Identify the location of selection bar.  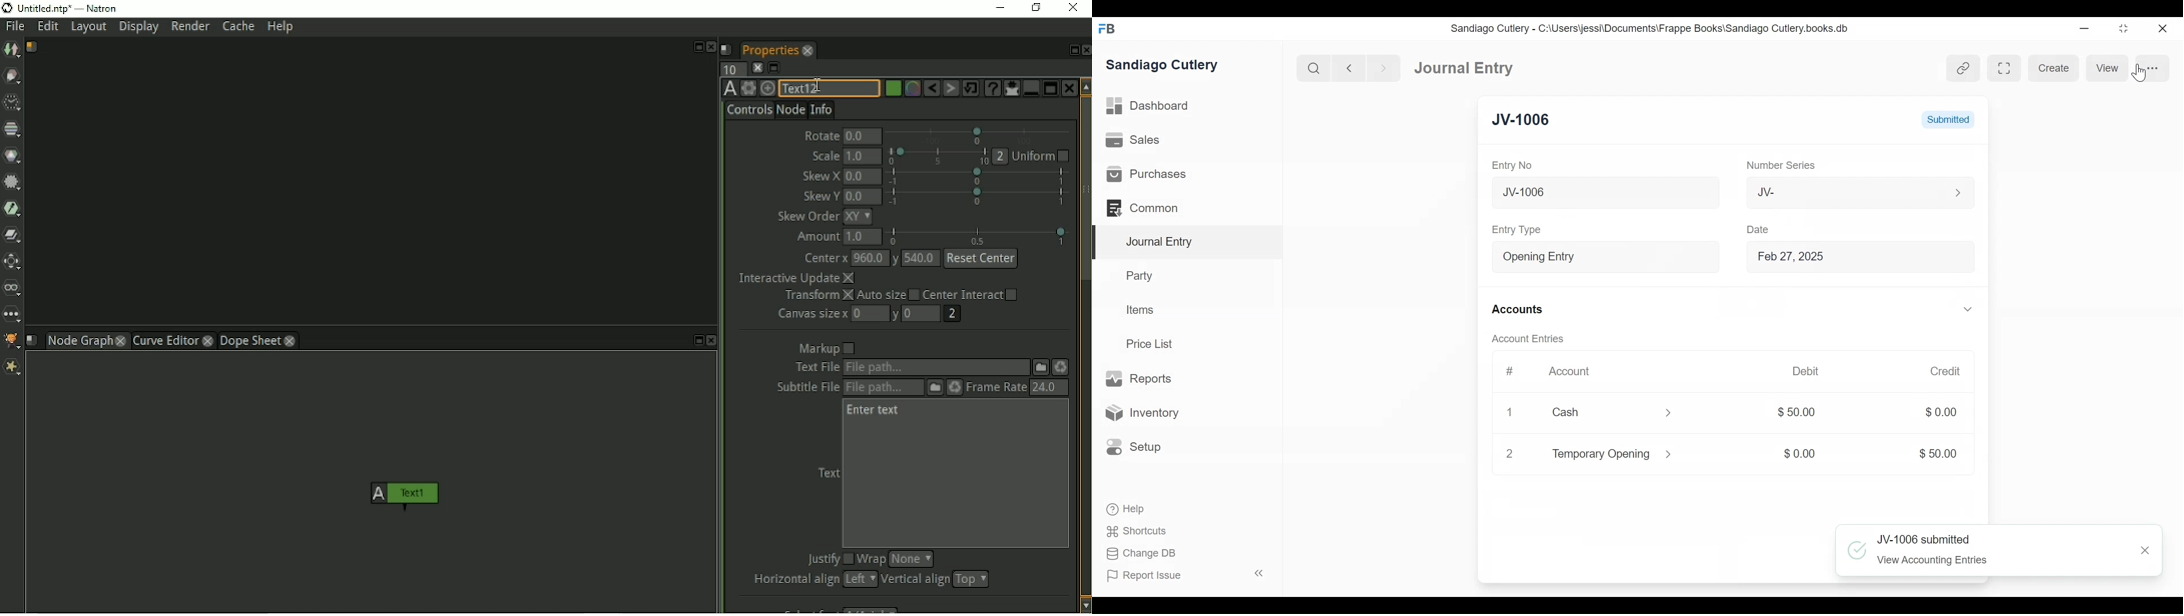
(980, 196).